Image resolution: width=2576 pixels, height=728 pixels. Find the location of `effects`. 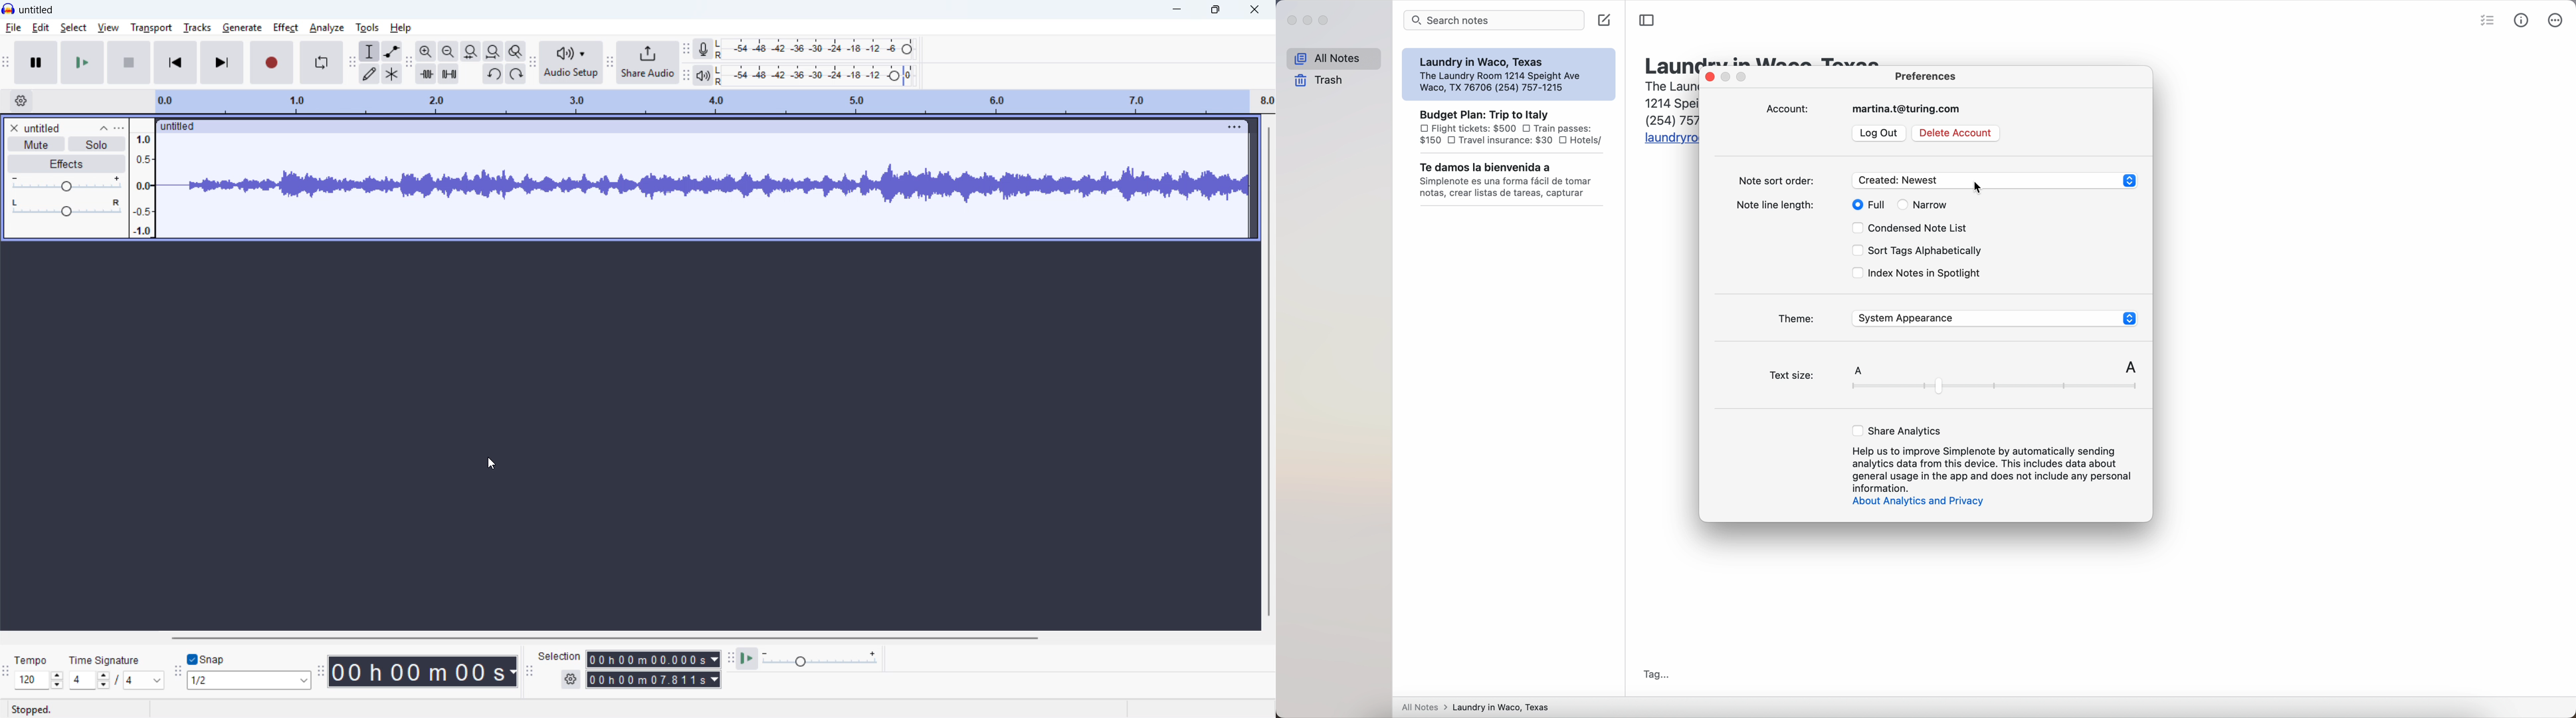

effects is located at coordinates (66, 164).